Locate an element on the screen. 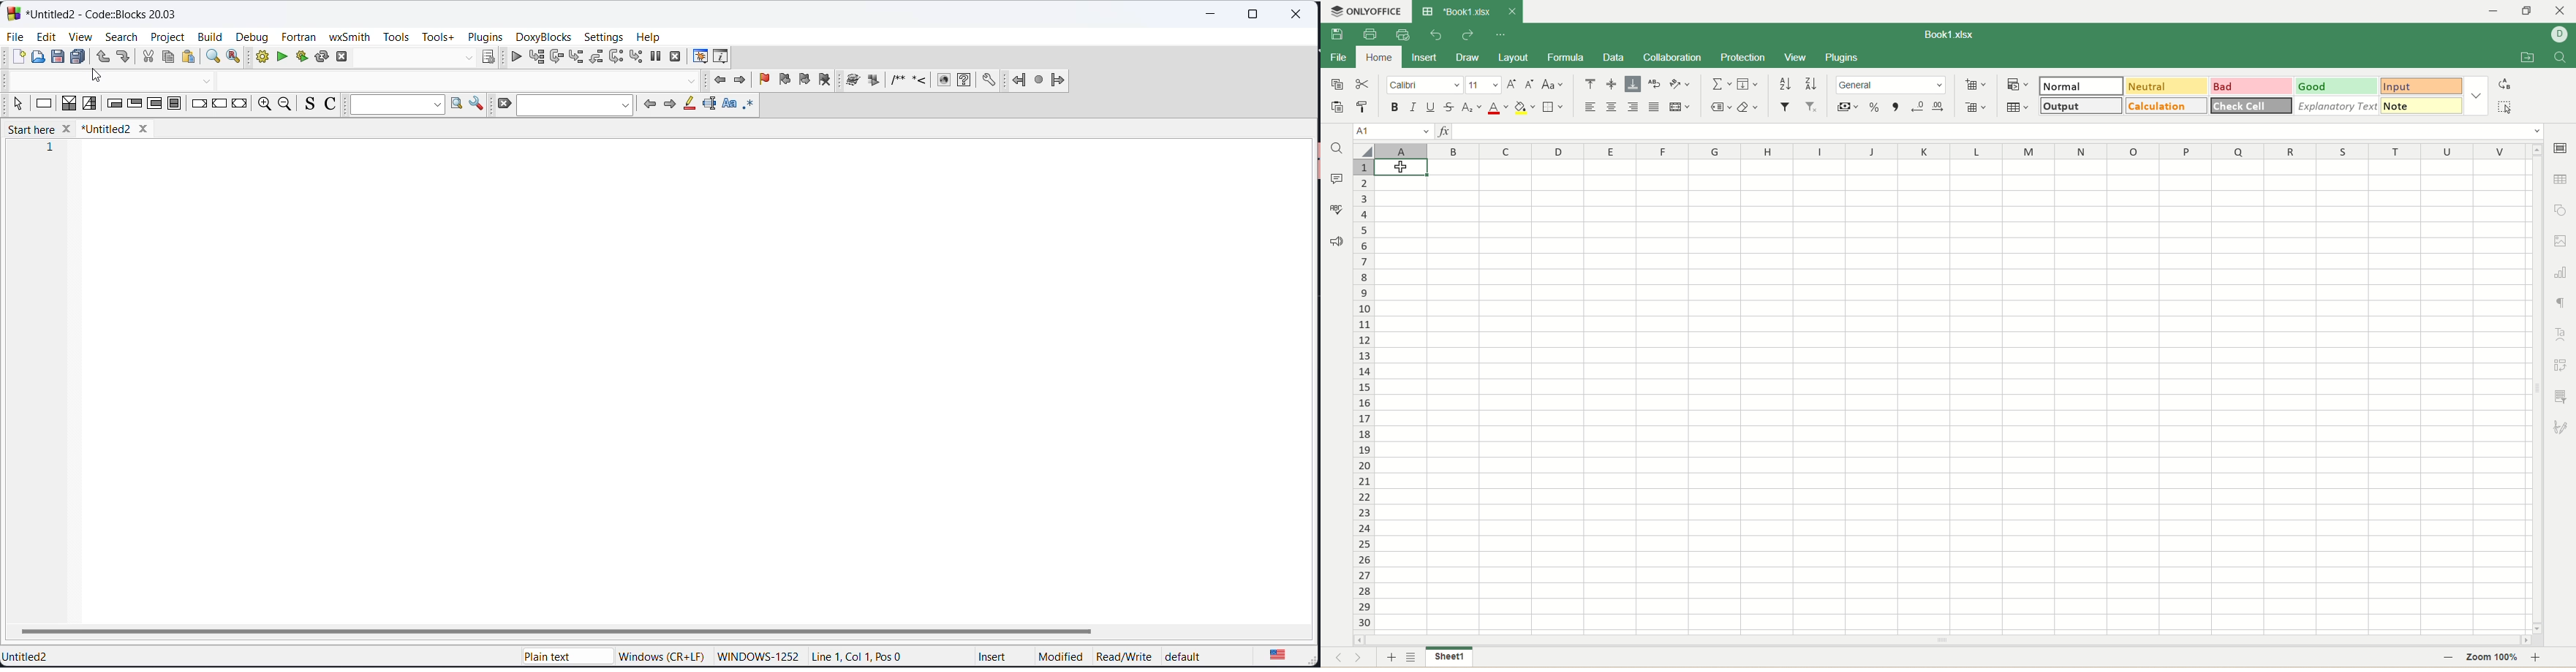  HTML help is located at coordinates (966, 82).